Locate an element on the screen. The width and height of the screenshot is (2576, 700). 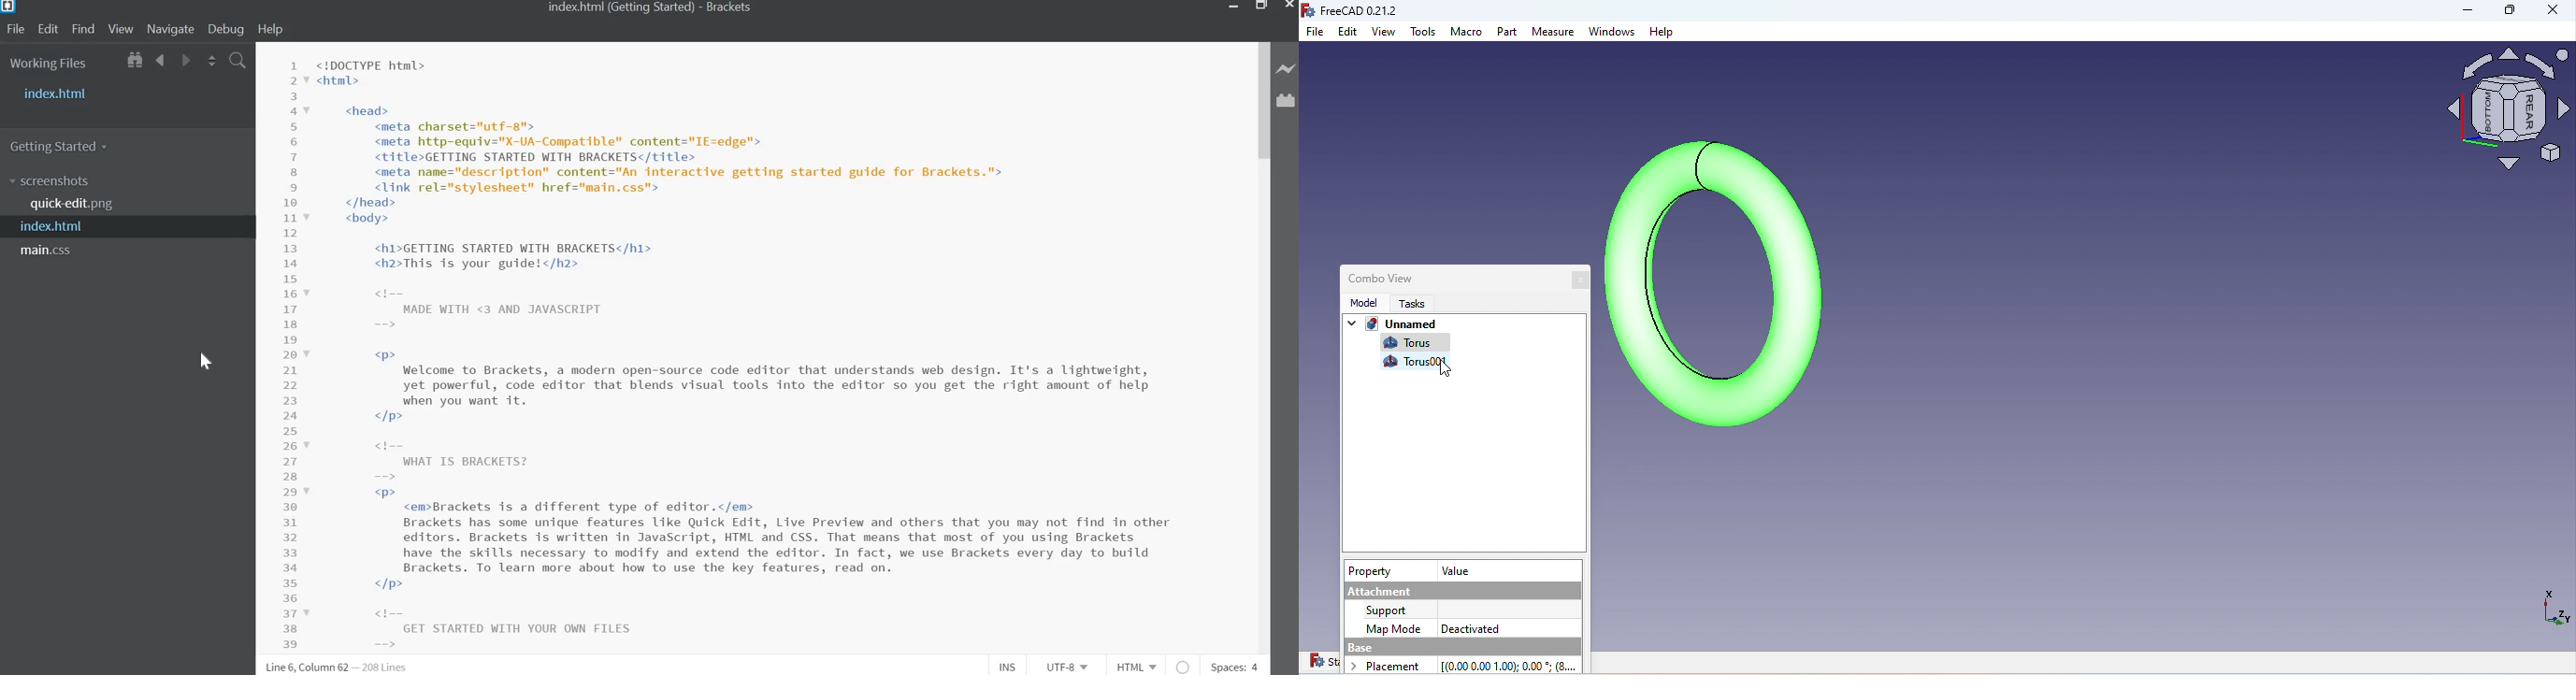
Edit is located at coordinates (1348, 33).